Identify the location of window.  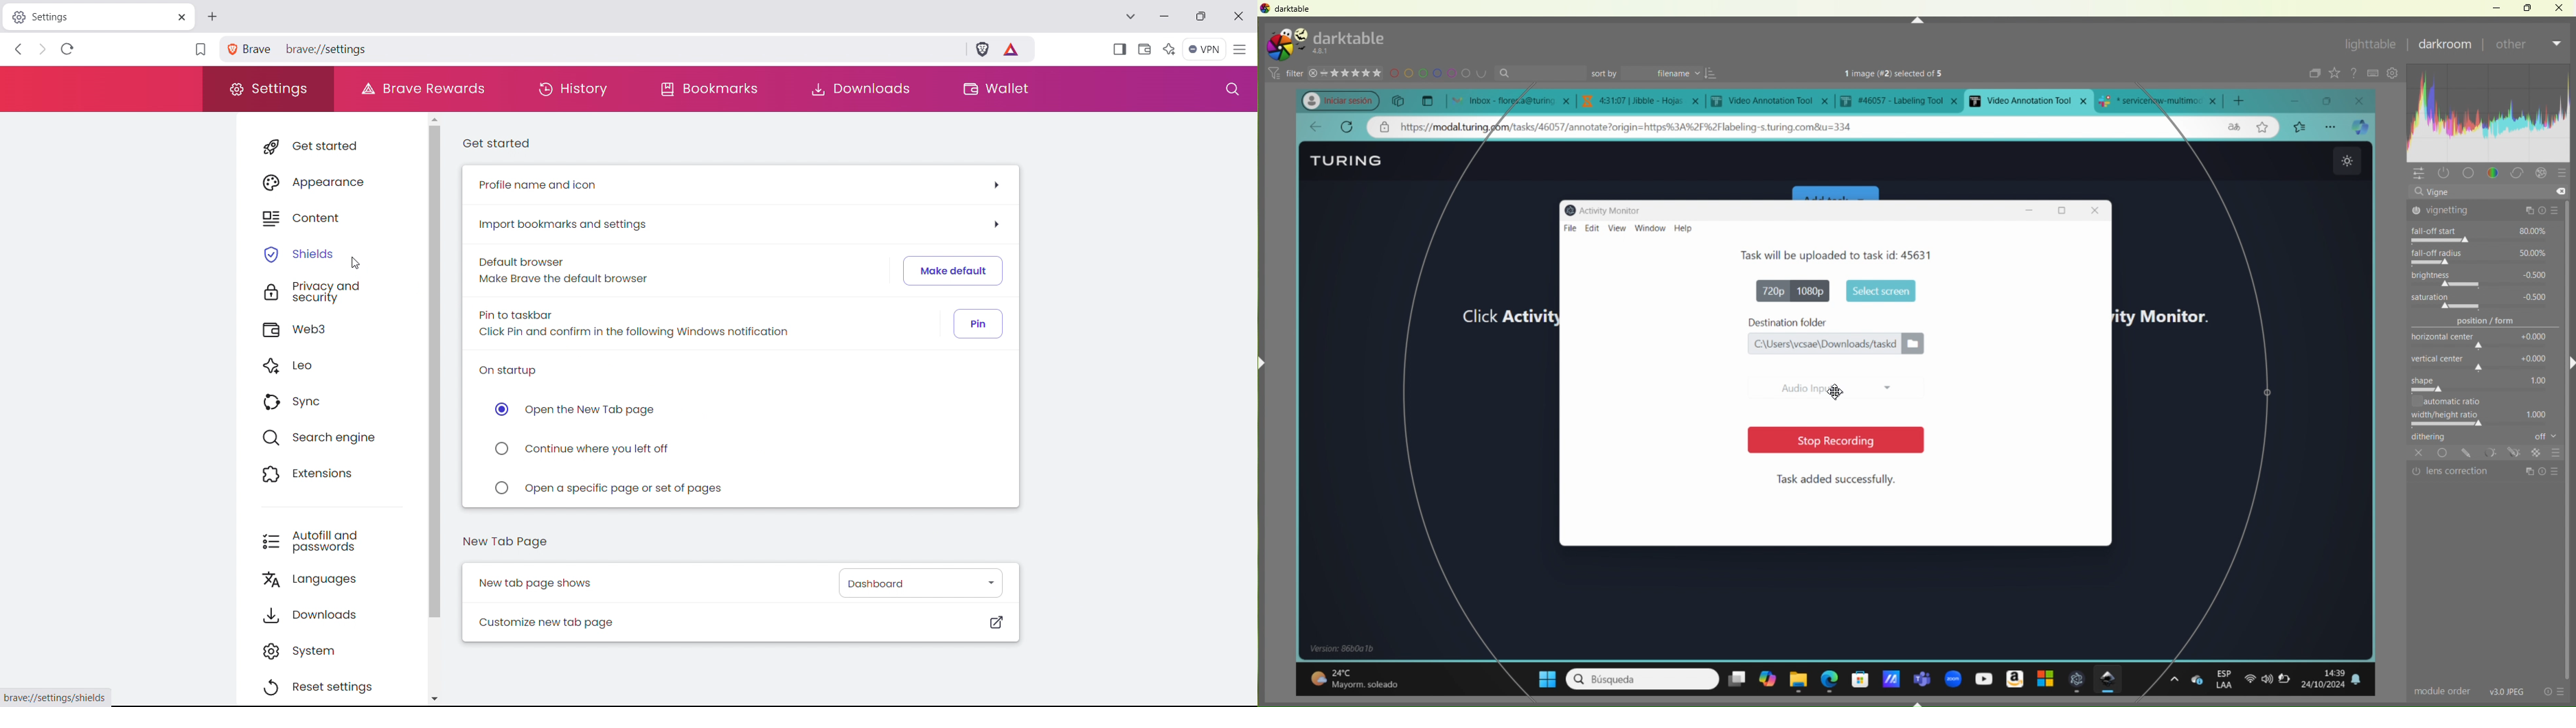
(1651, 229).